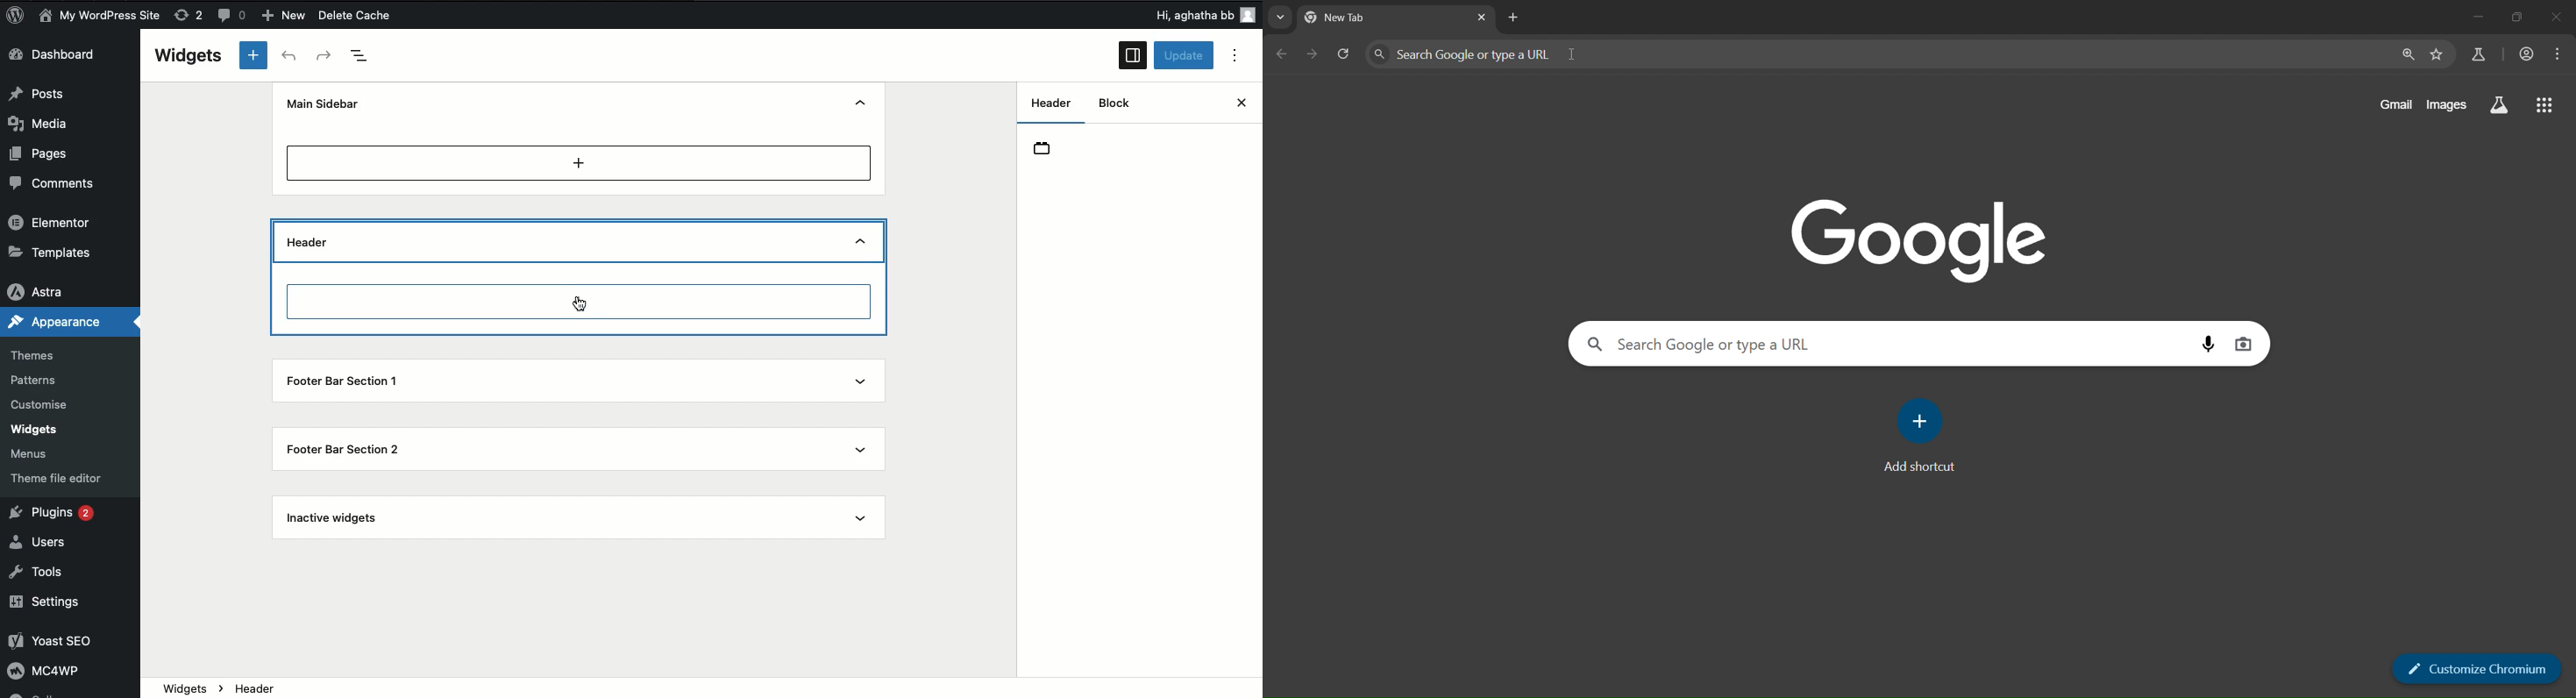 This screenshot has width=2576, height=700. I want to click on minimize, so click(2475, 16).